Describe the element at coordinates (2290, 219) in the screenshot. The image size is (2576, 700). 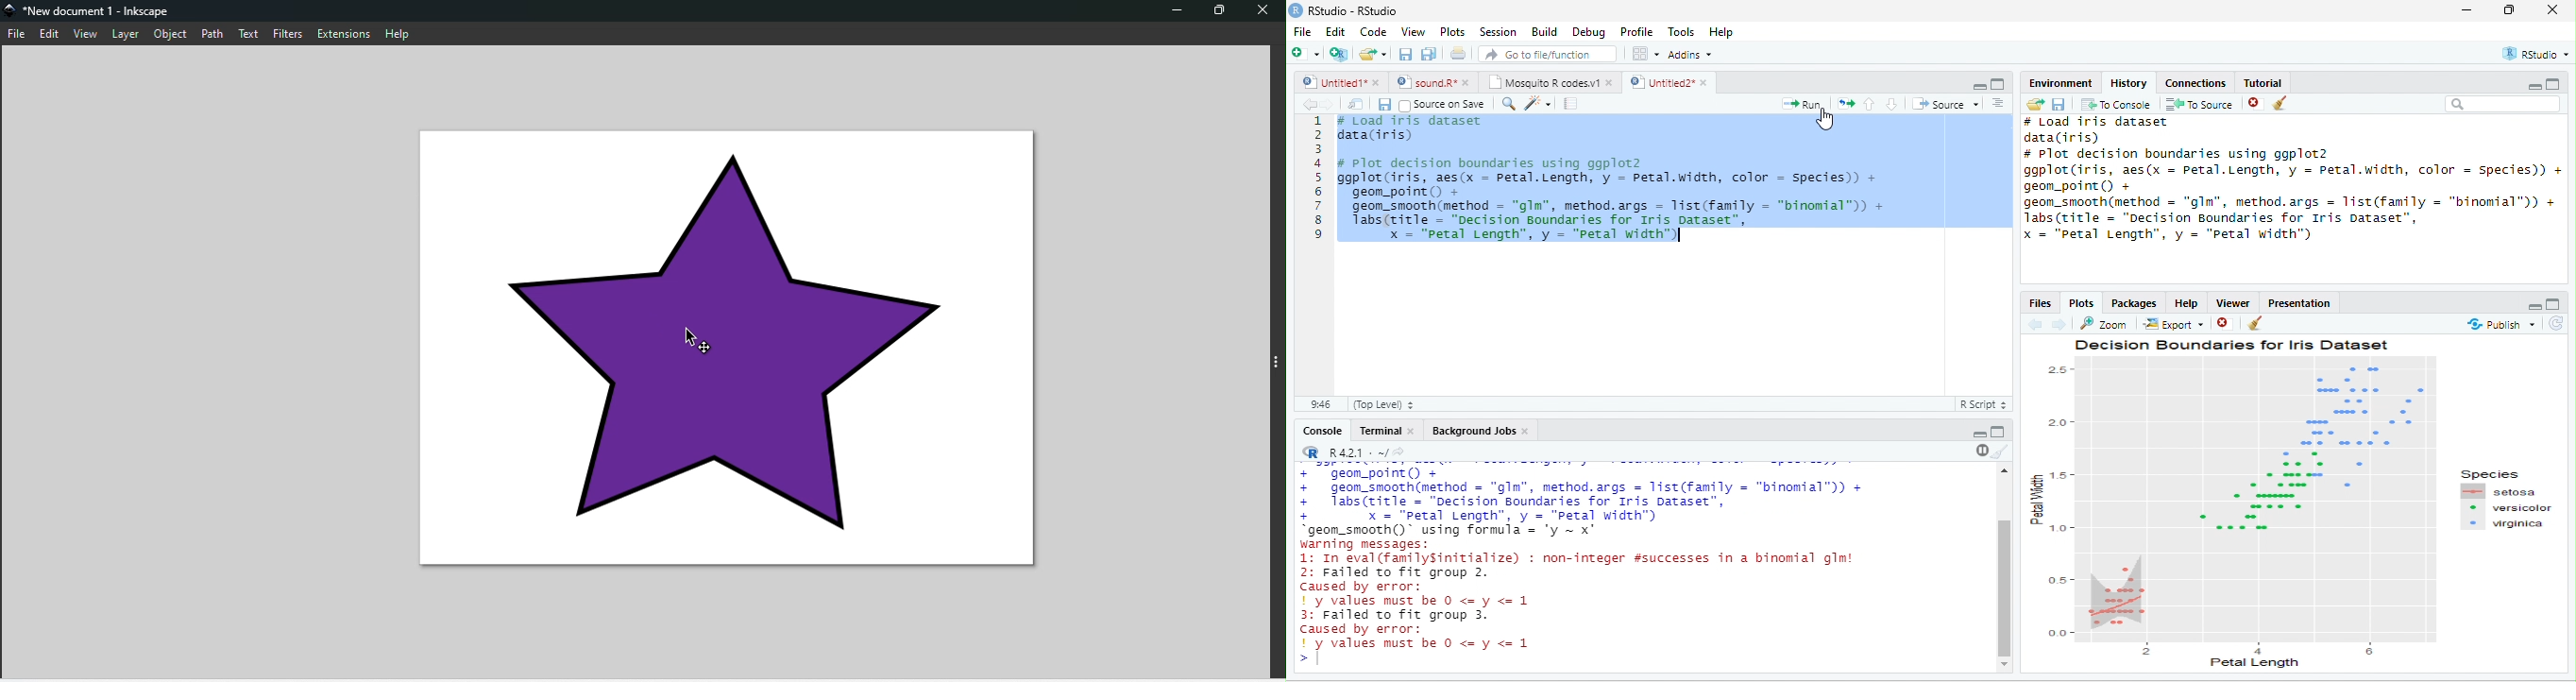
I see `geom_smooth(method = “gim”, method.args = list(family = "binomial™)) +
Tabs (title = “Decision Boundaries for Iris Dataset”,
x = "petal Length”, y = "petal width")` at that location.